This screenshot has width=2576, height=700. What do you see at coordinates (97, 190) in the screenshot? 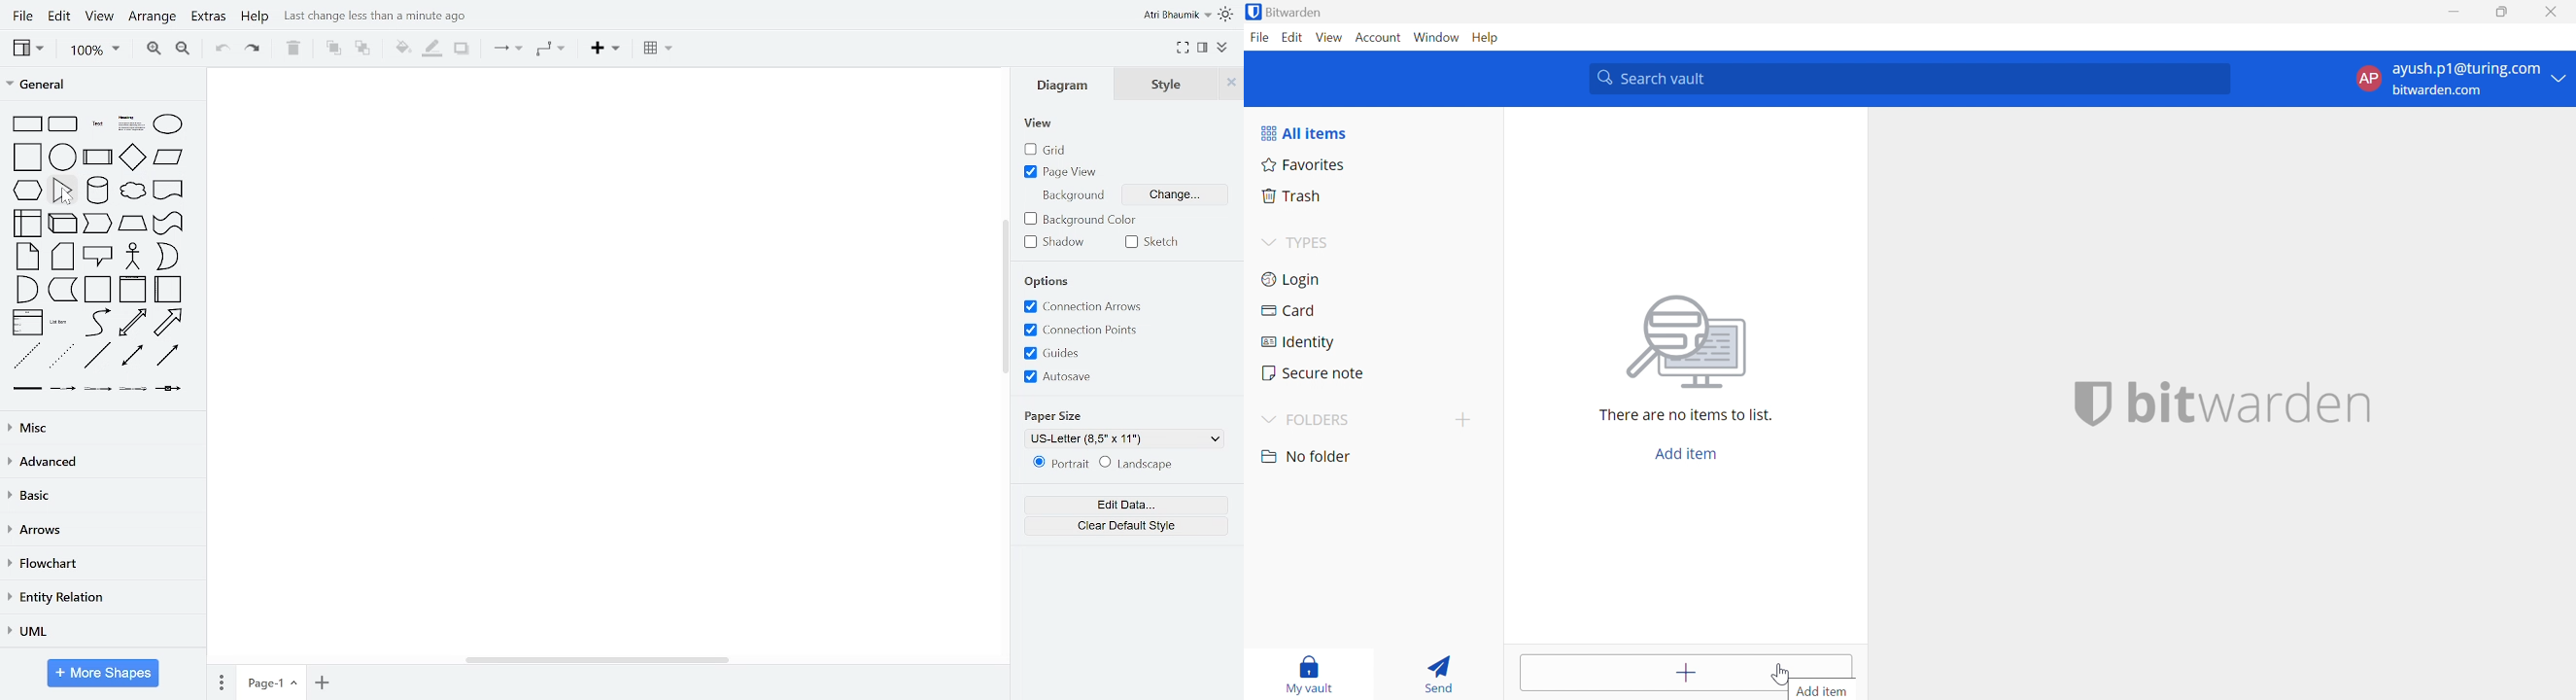
I see `cylinder` at bounding box center [97, 190].